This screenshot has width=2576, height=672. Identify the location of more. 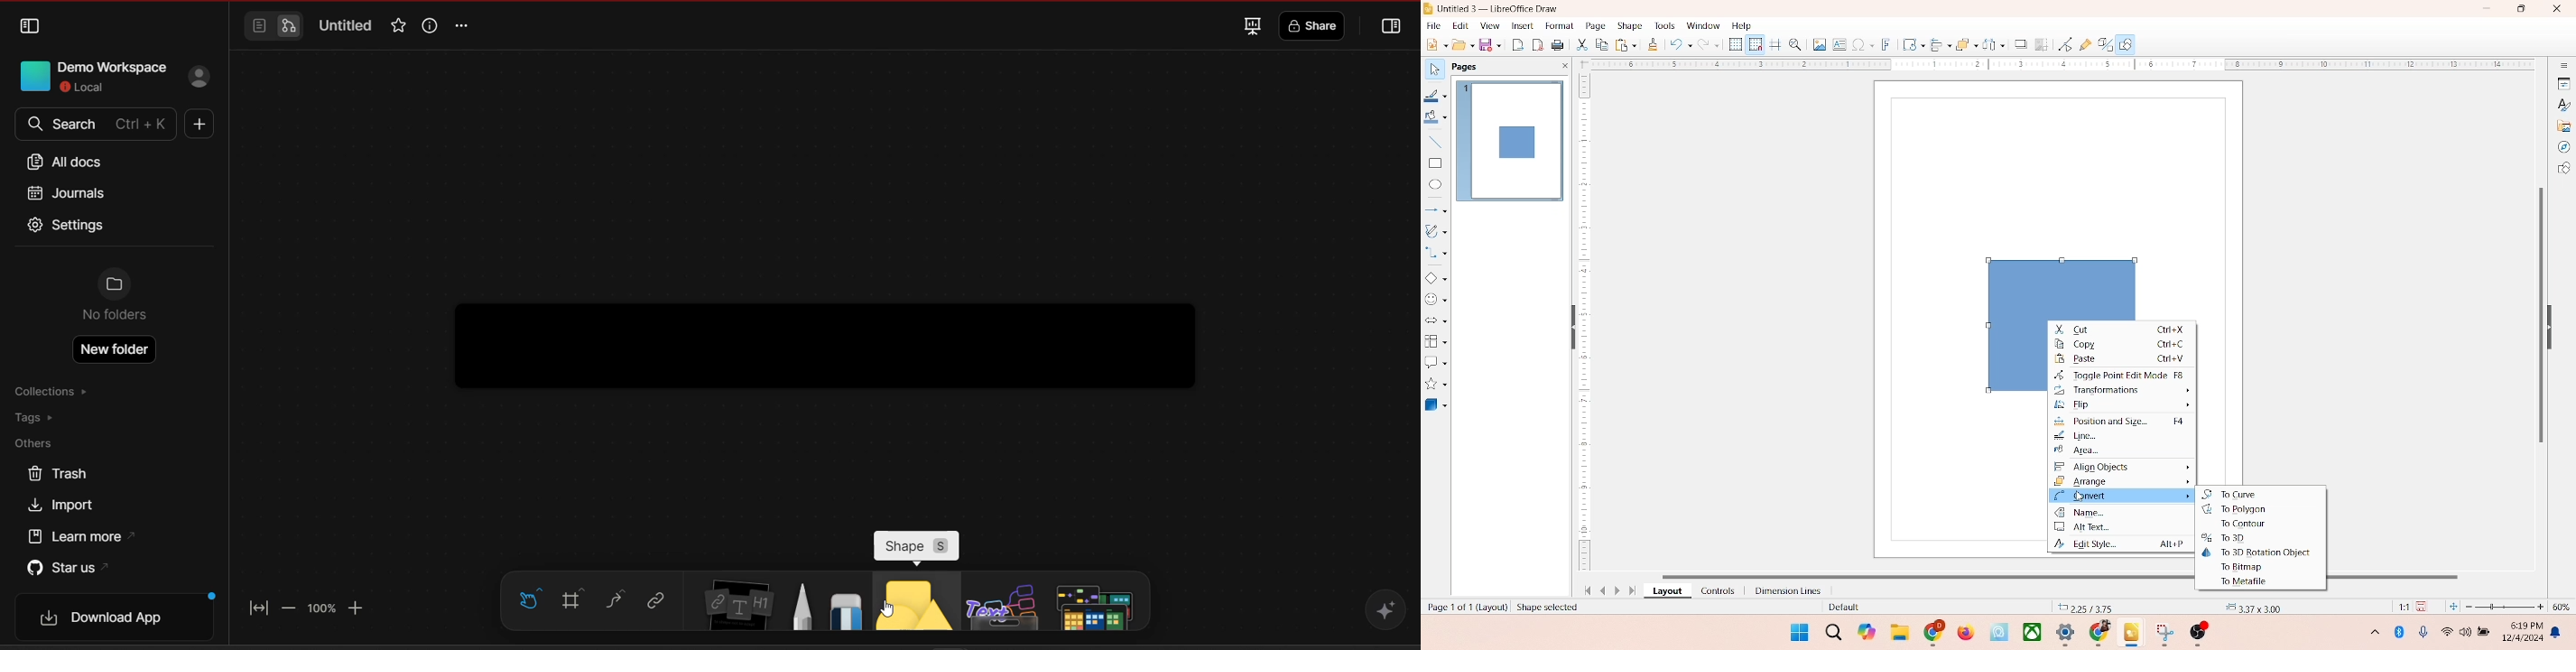
(2372, 631).